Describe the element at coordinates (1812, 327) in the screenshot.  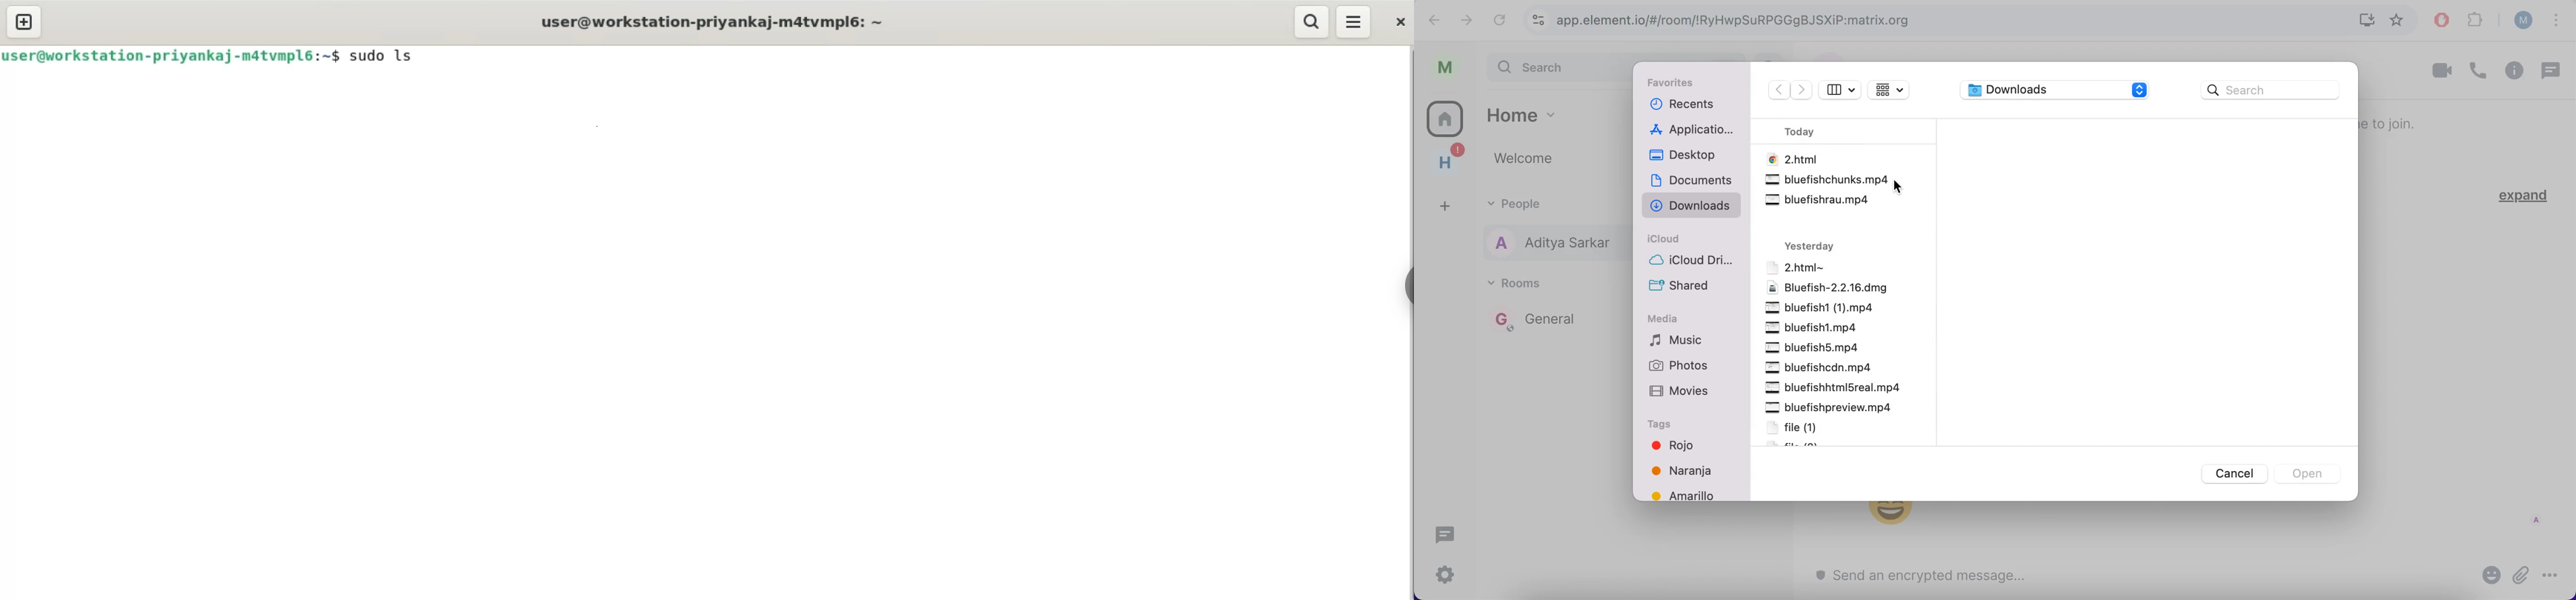
I see `file` at that location.